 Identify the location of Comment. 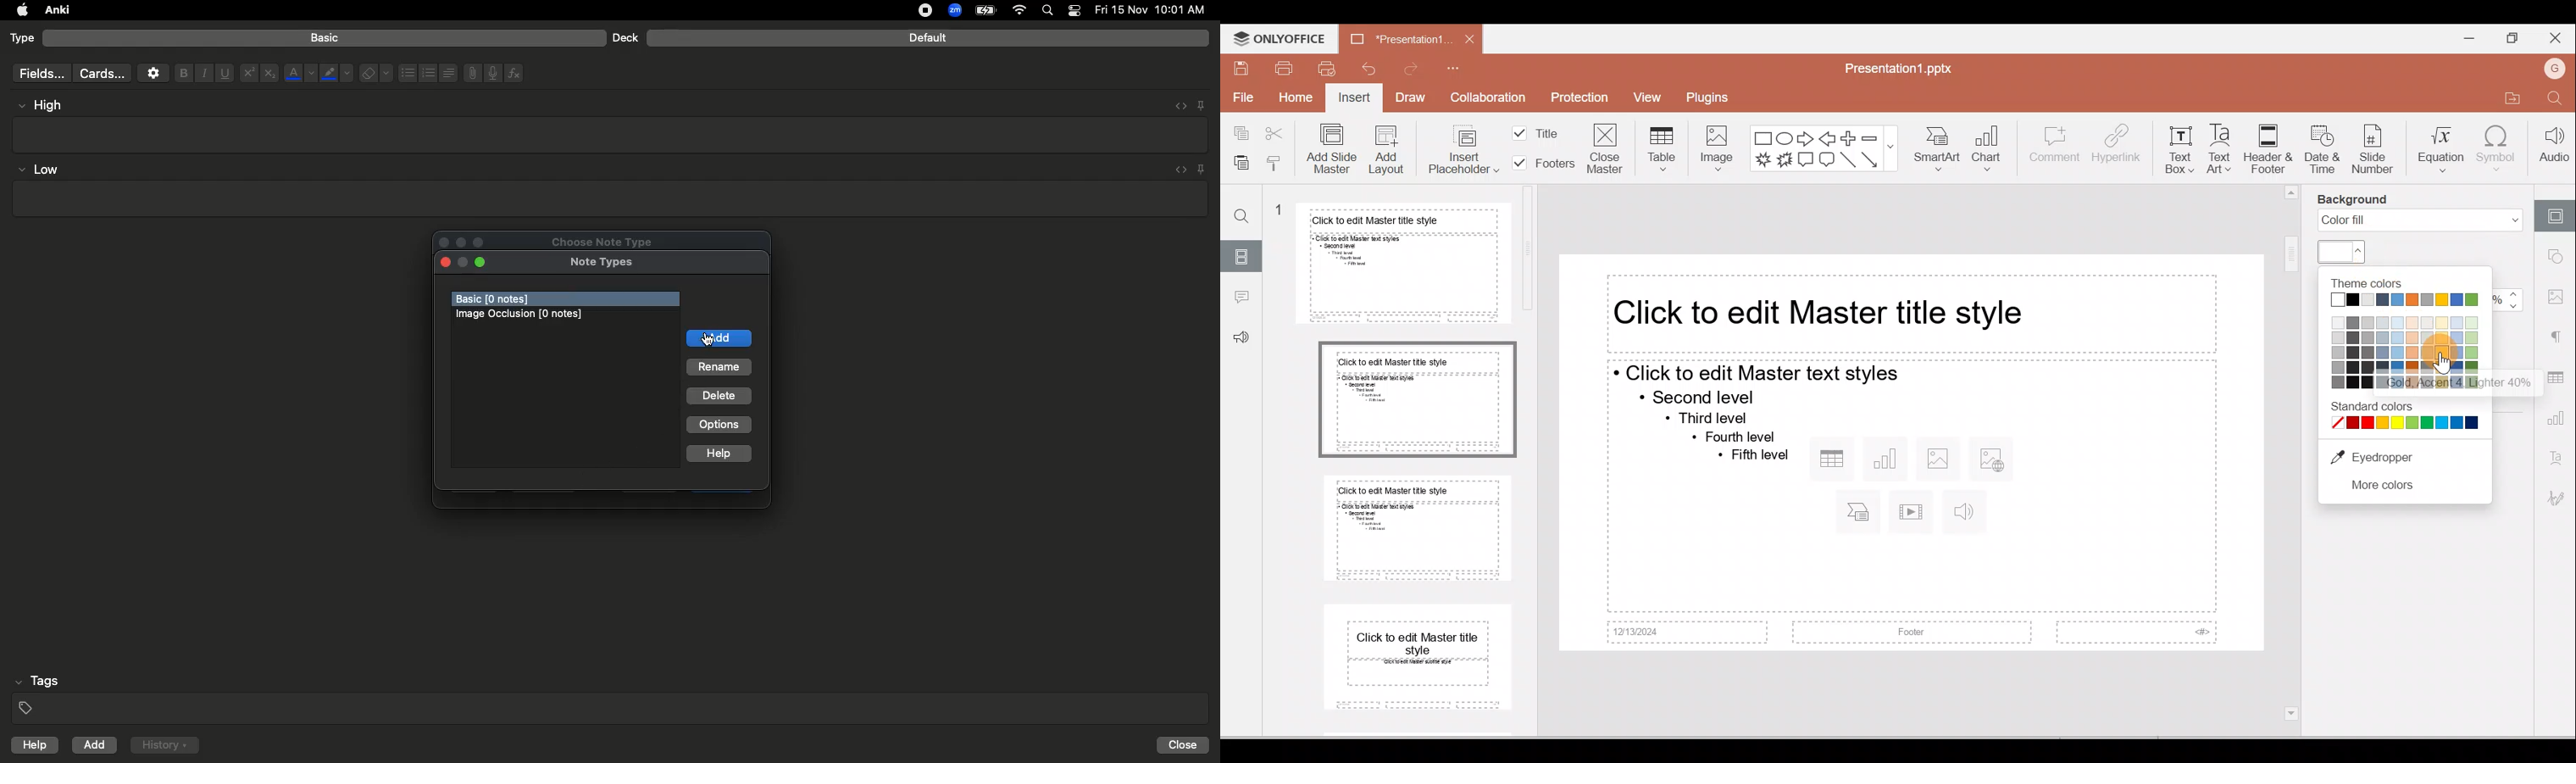
(1241, 297).